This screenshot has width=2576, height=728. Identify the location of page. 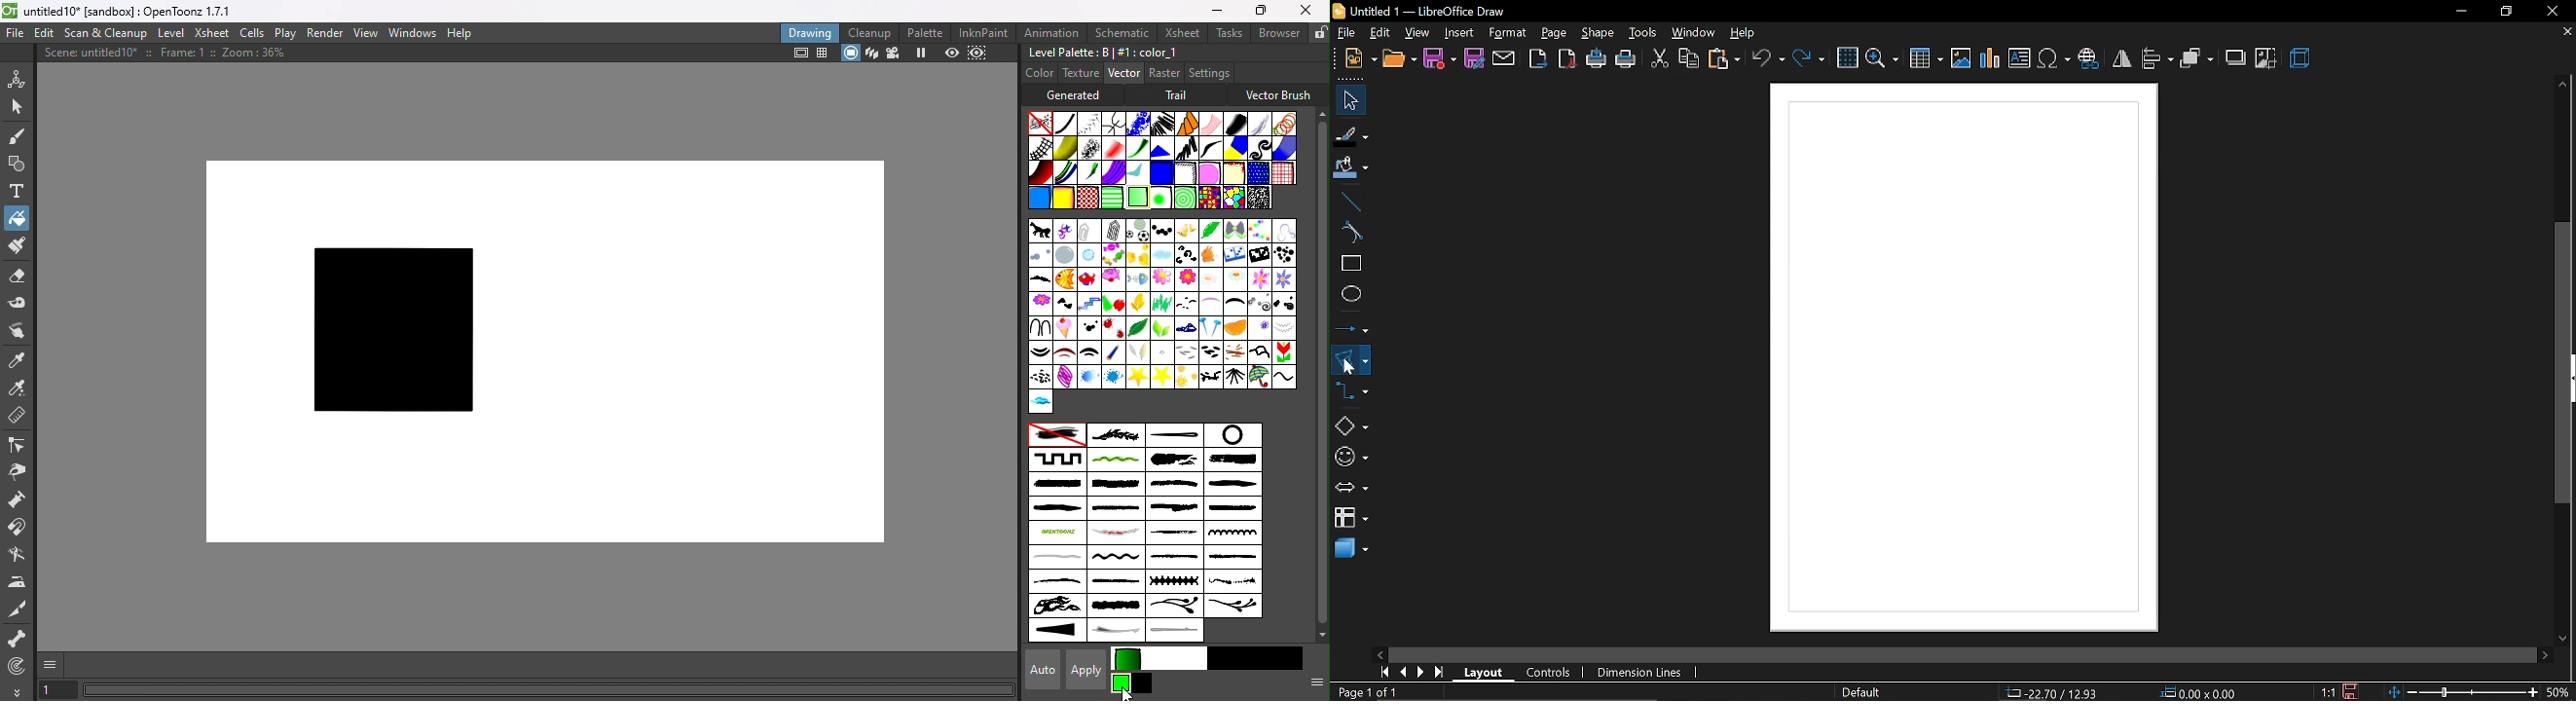
(1554, 32).